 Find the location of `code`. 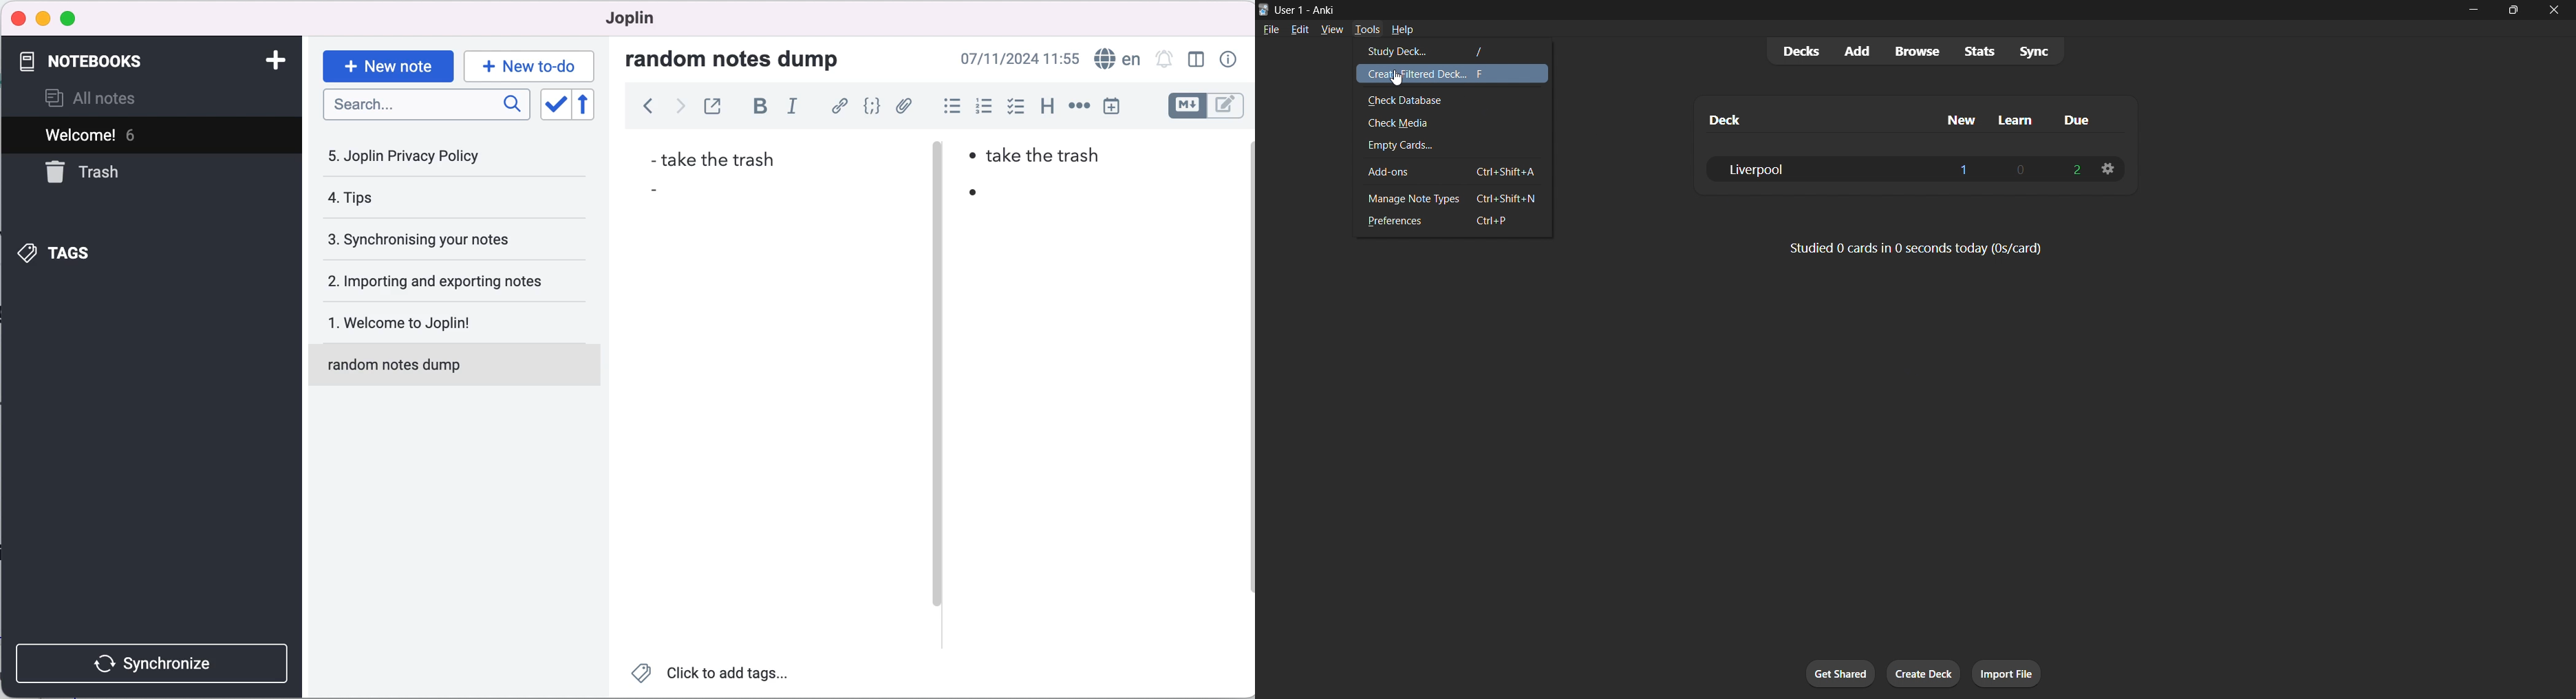

code is located at coordinates (869, 107).